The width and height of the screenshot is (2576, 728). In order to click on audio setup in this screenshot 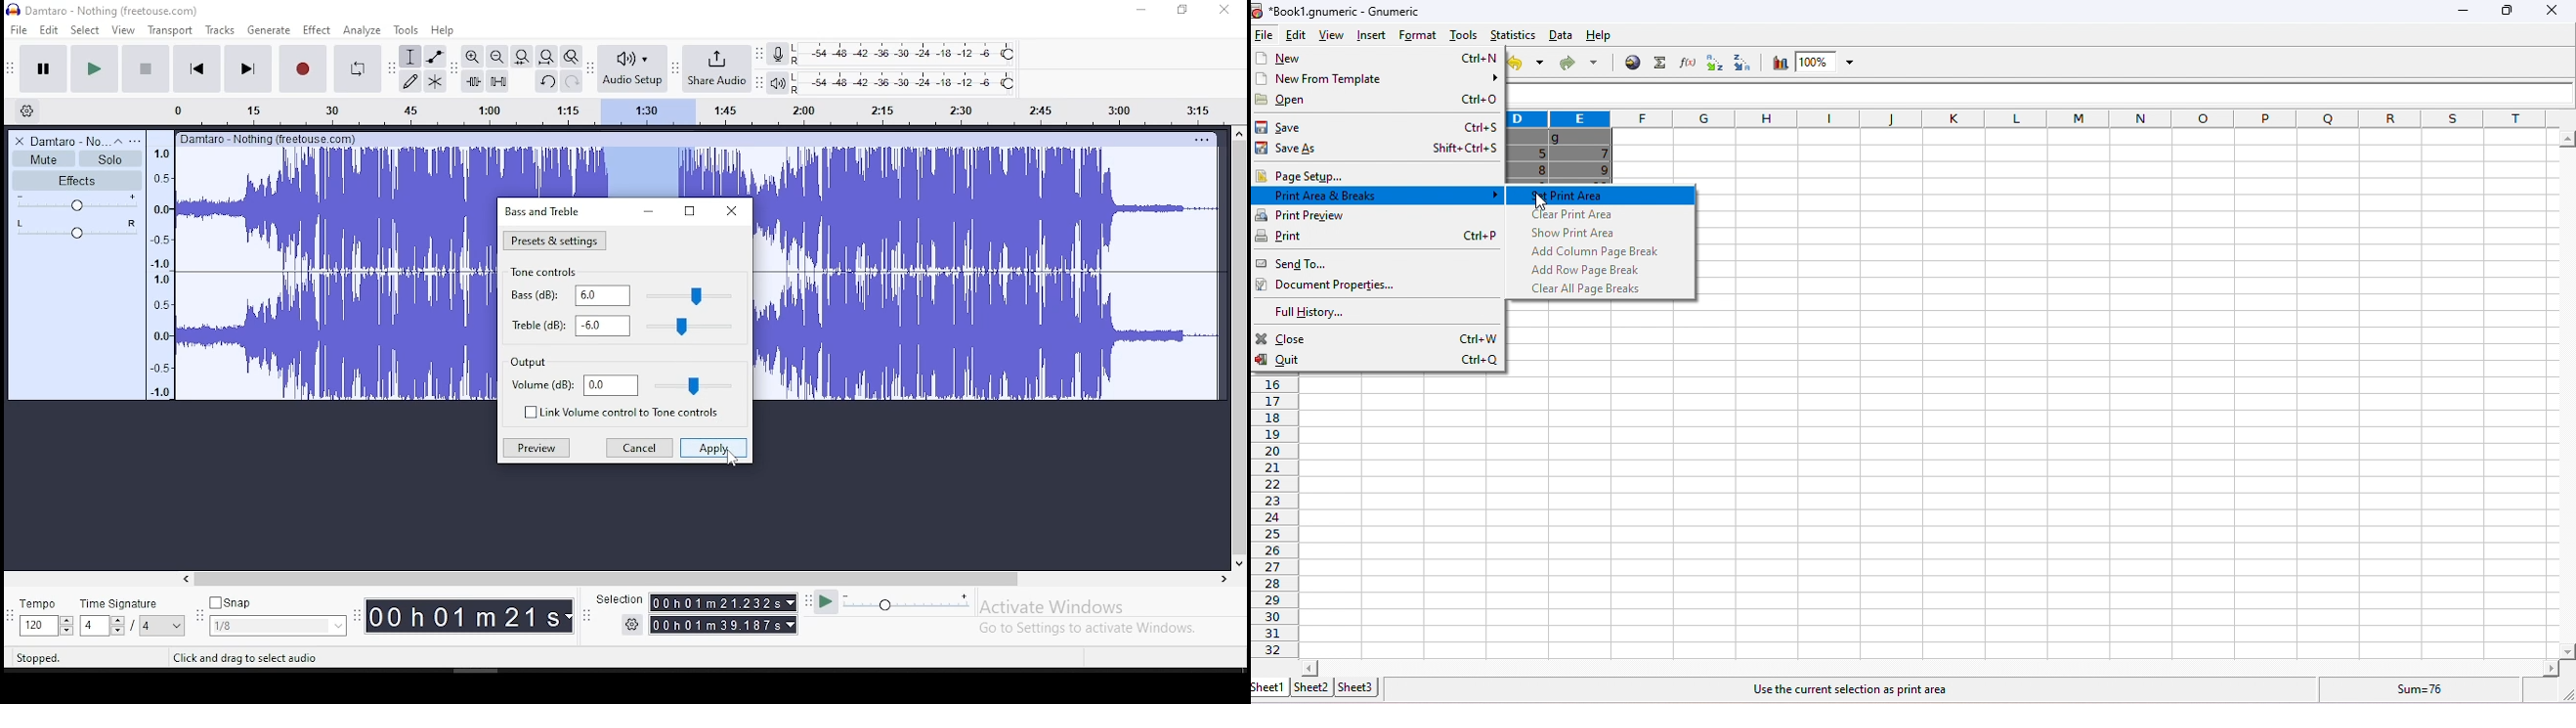, I will do `click(631, 66)`.